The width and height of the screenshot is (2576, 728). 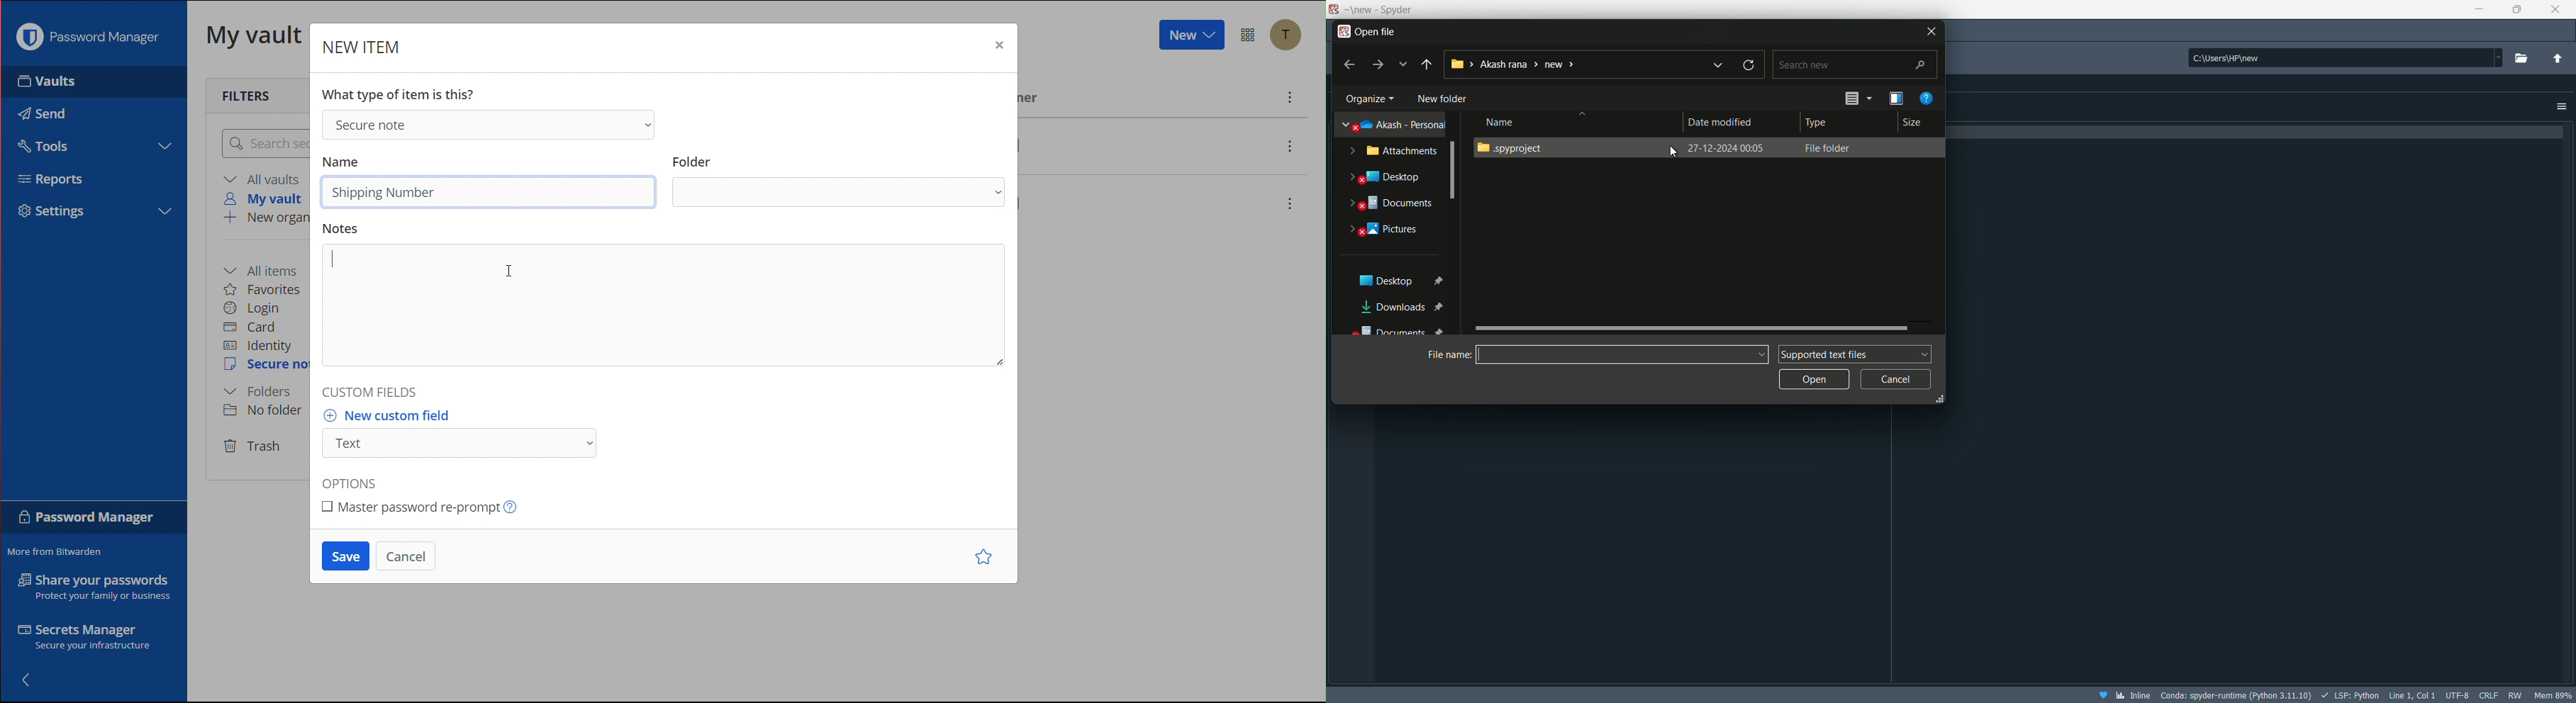 I want to click on Supported text file, so click(x=1856, y=354).